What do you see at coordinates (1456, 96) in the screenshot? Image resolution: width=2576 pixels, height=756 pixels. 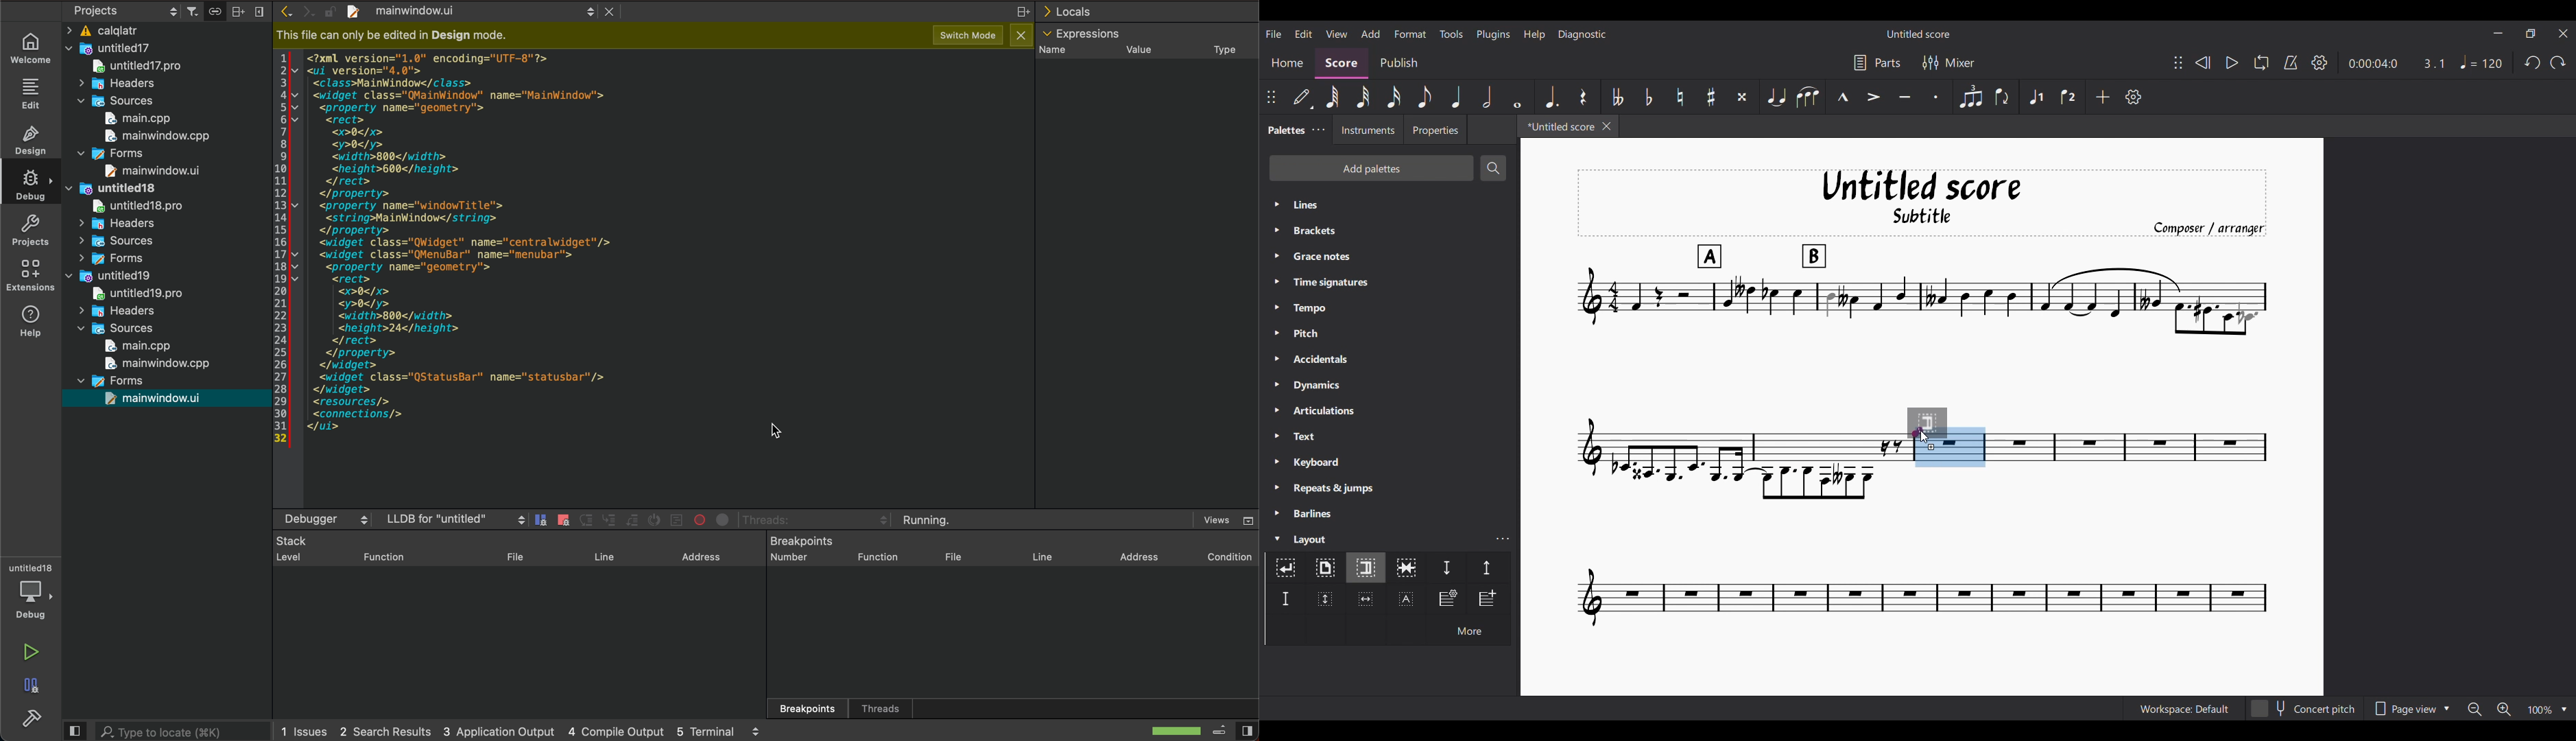 I see `Quarter note` at bounding box center [1456, 96].